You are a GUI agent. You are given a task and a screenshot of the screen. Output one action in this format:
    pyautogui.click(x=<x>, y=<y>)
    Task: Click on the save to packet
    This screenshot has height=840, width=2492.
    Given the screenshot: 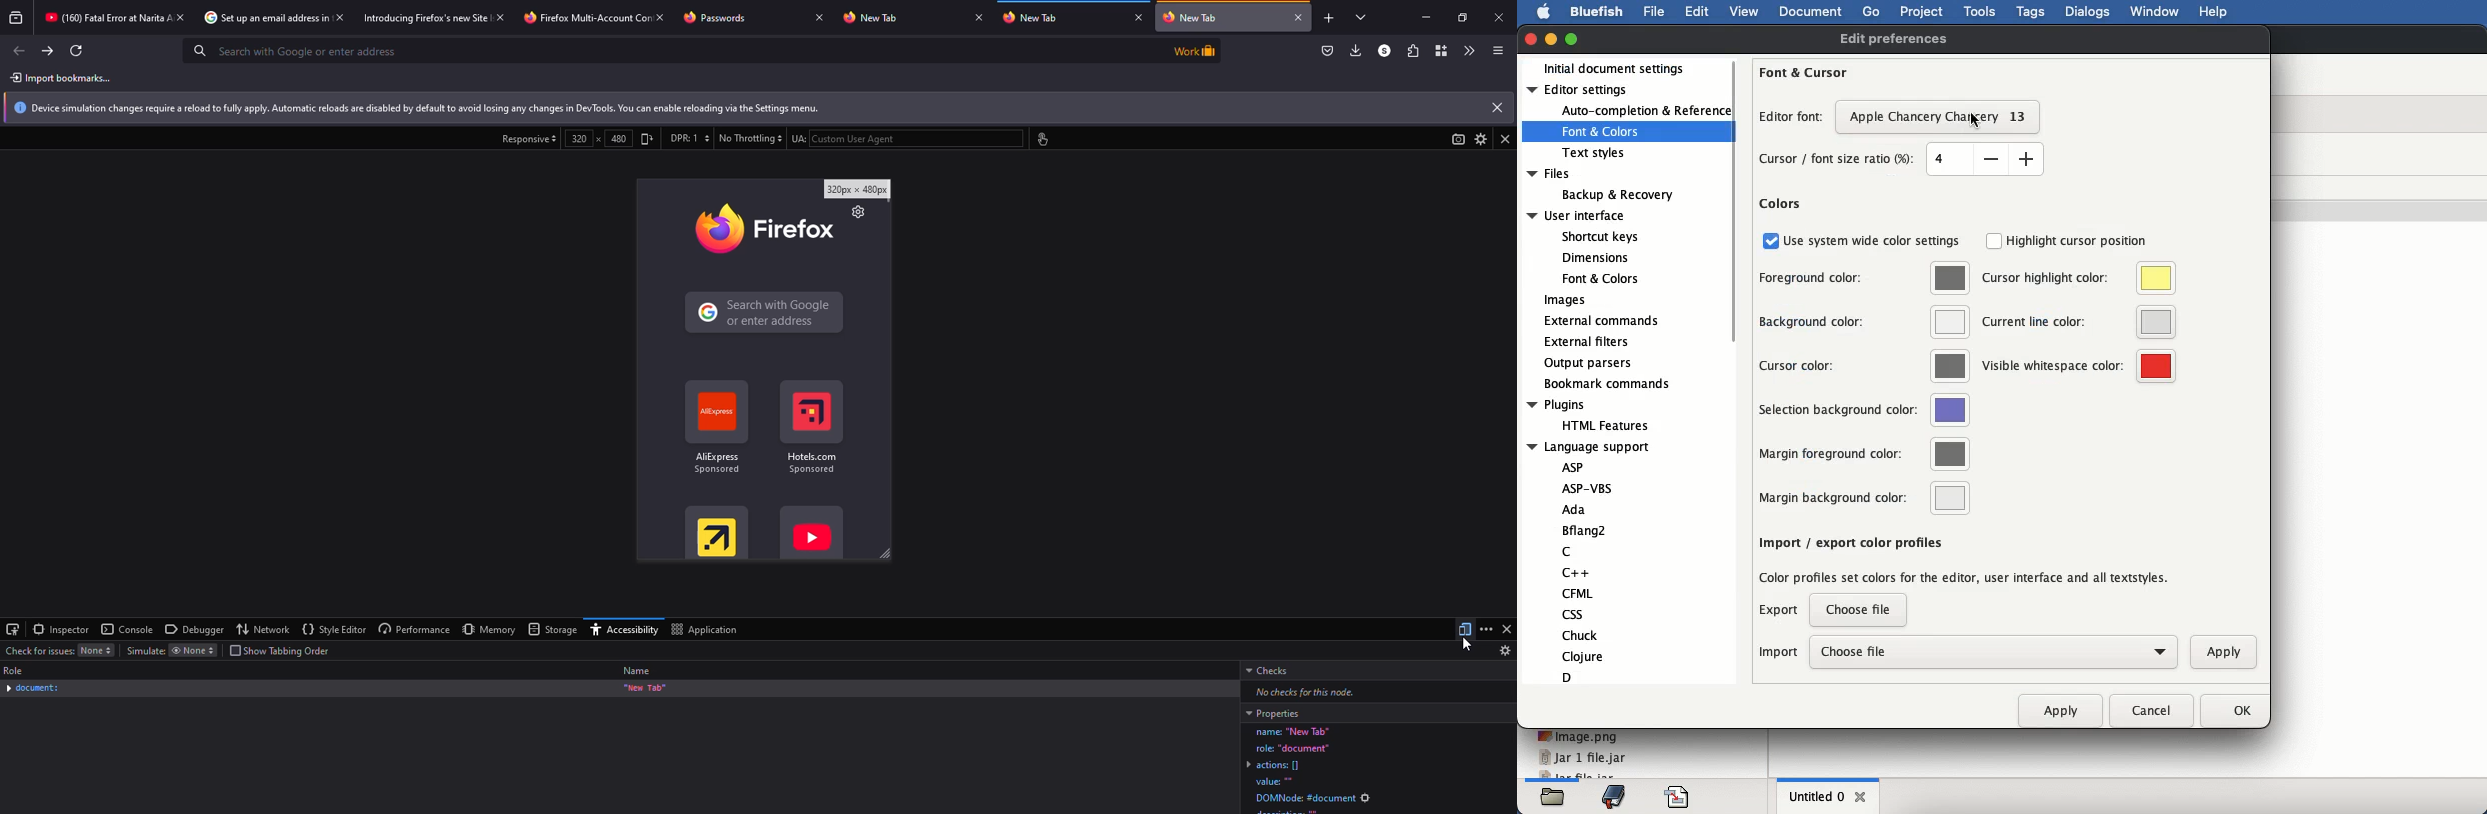 What is the action you would take?
    pyautogui.click(x=1328, y=51)
    